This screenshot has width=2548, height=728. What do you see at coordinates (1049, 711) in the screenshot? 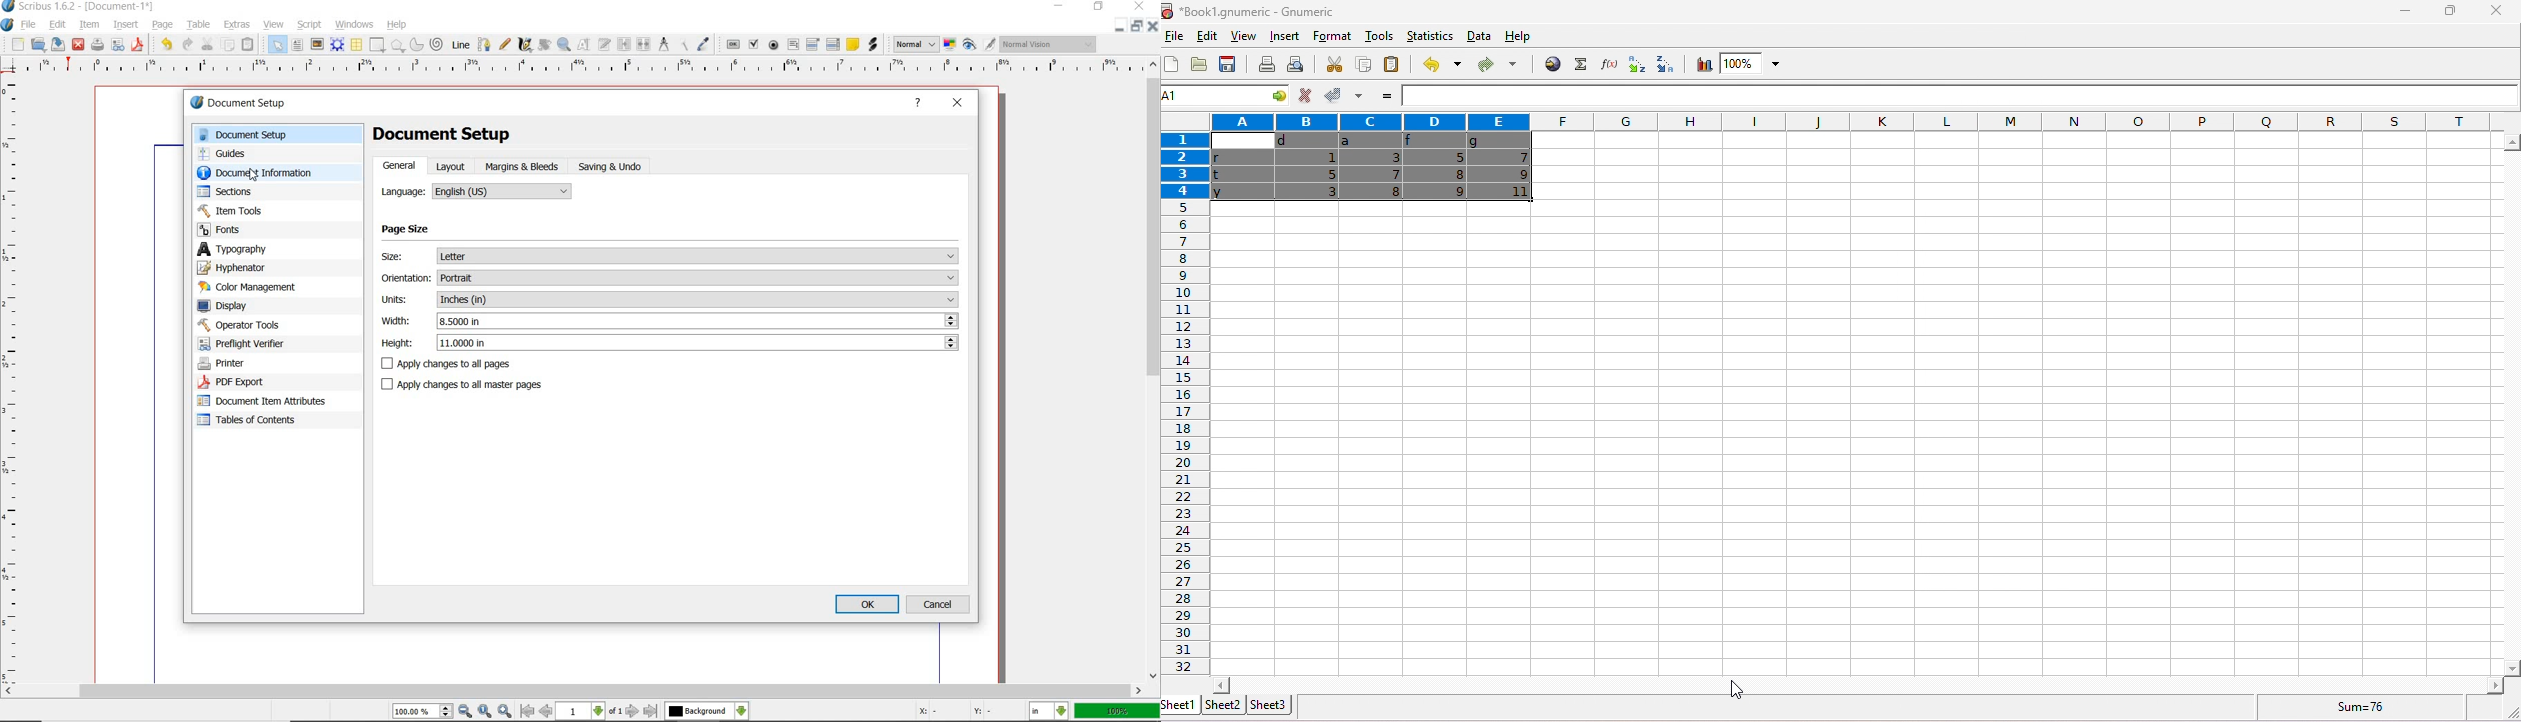
I see `select the current unit` at bounding box center [1049, 711].